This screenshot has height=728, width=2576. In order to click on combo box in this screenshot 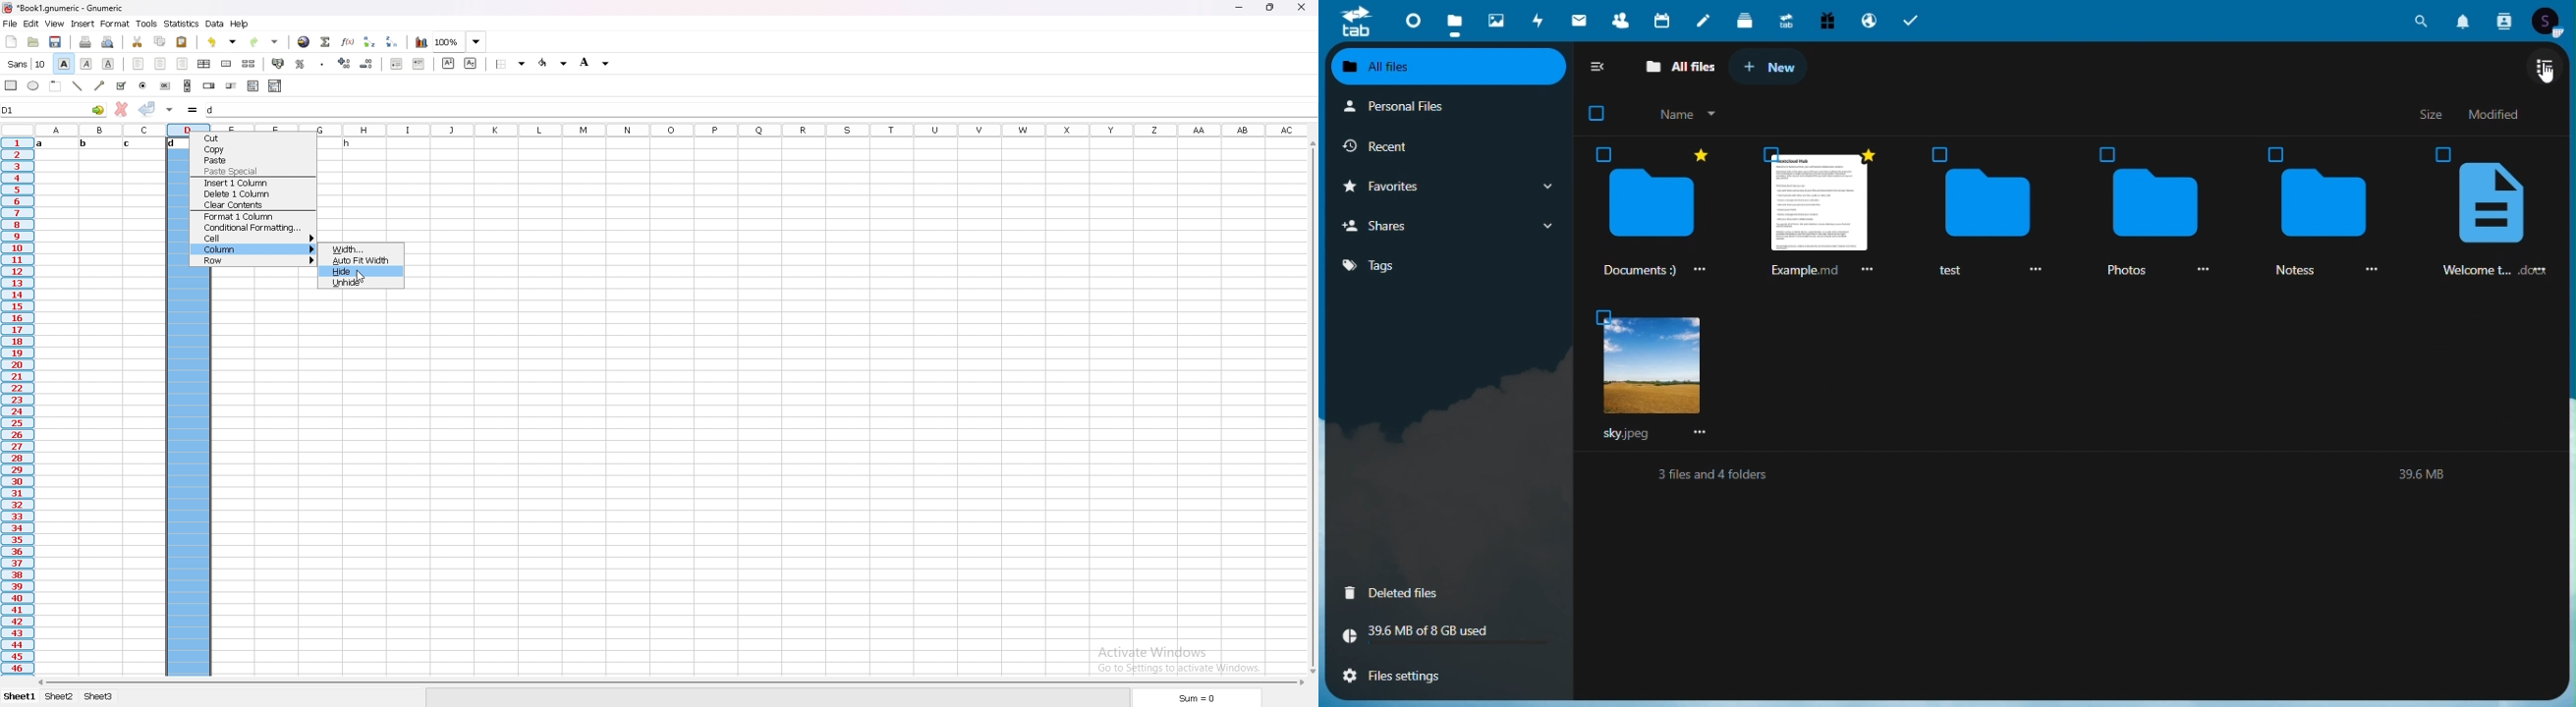, I will do `click(276, 86)`.